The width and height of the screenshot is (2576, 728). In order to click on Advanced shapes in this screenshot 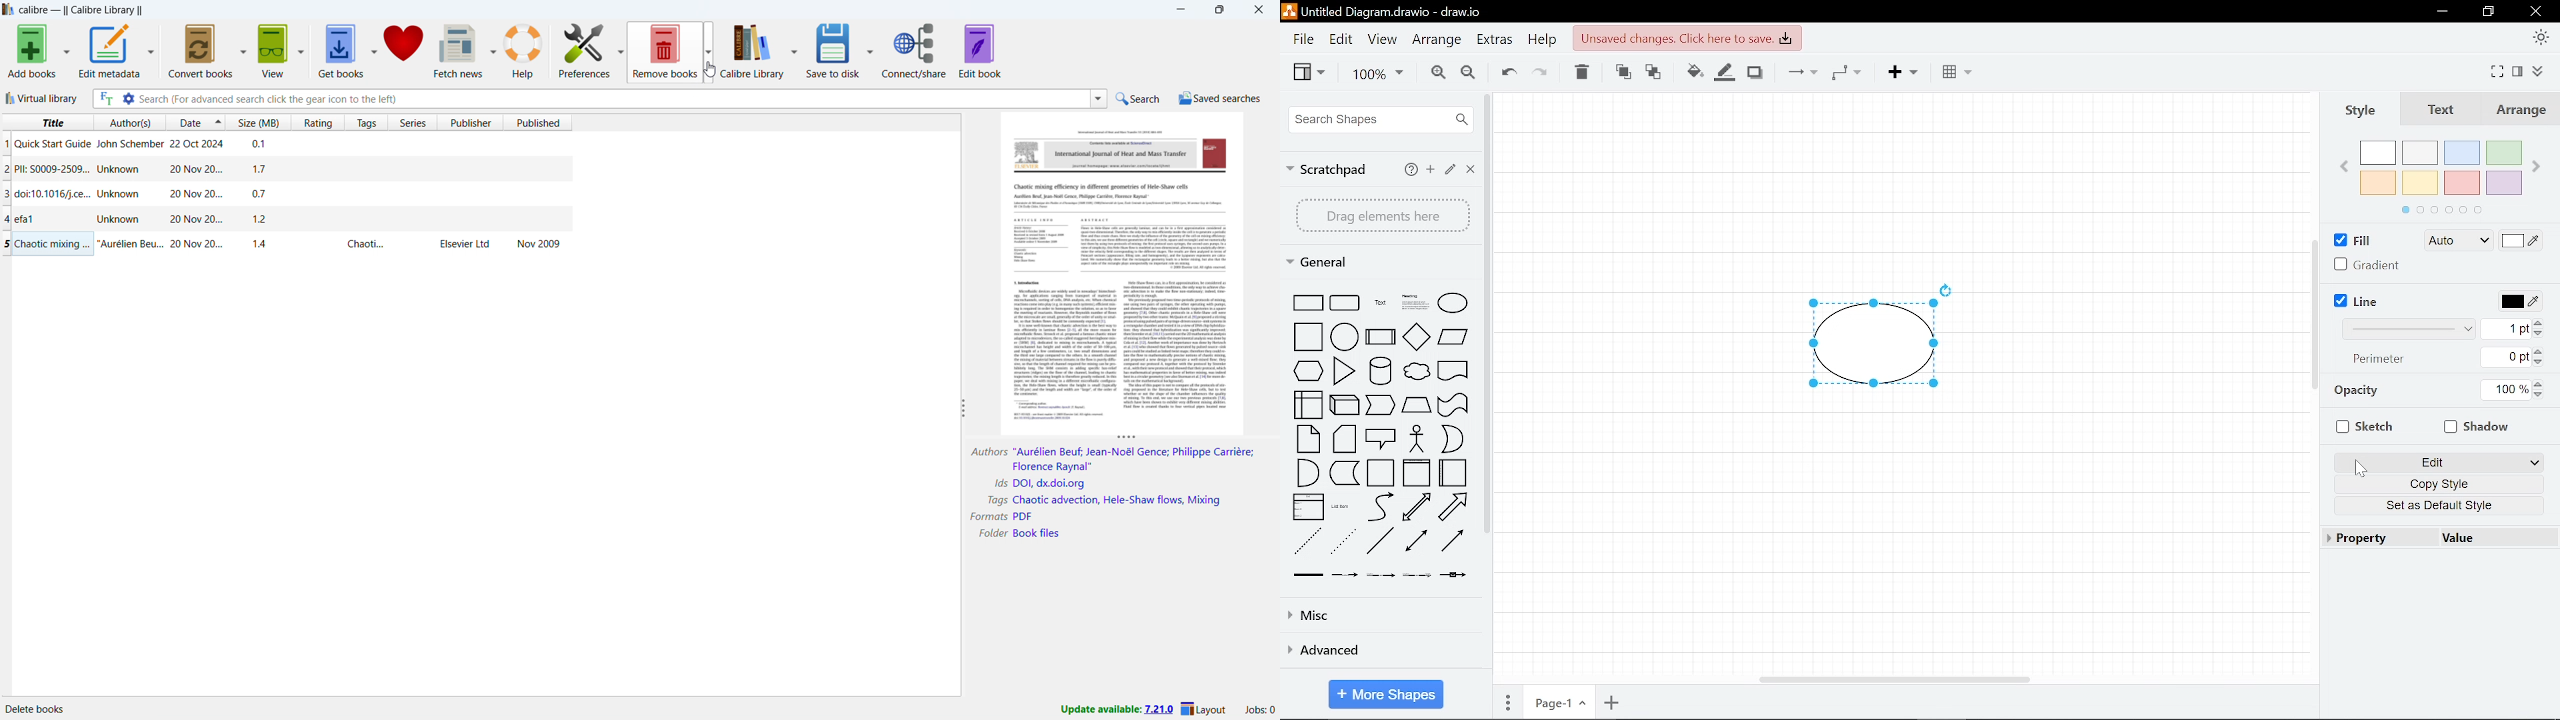, I will do `click(1374, 651)`.